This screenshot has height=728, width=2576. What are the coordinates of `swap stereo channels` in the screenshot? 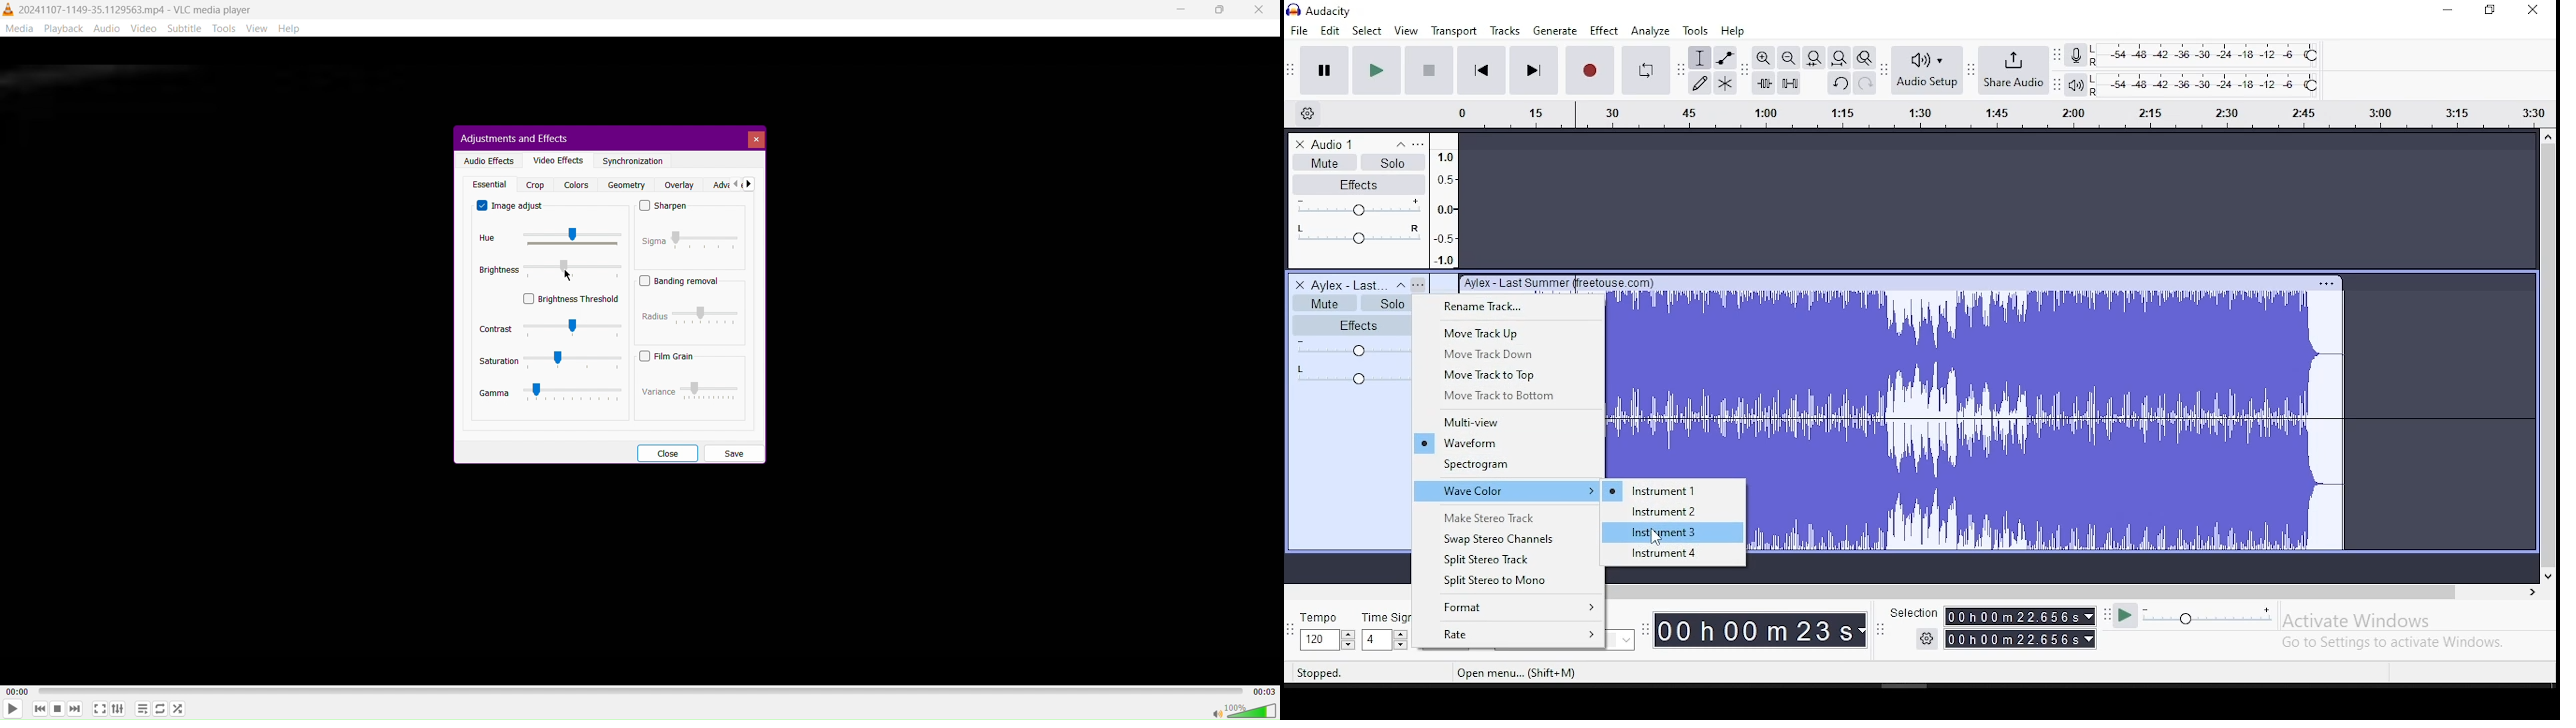 It's located at (1509, 537).